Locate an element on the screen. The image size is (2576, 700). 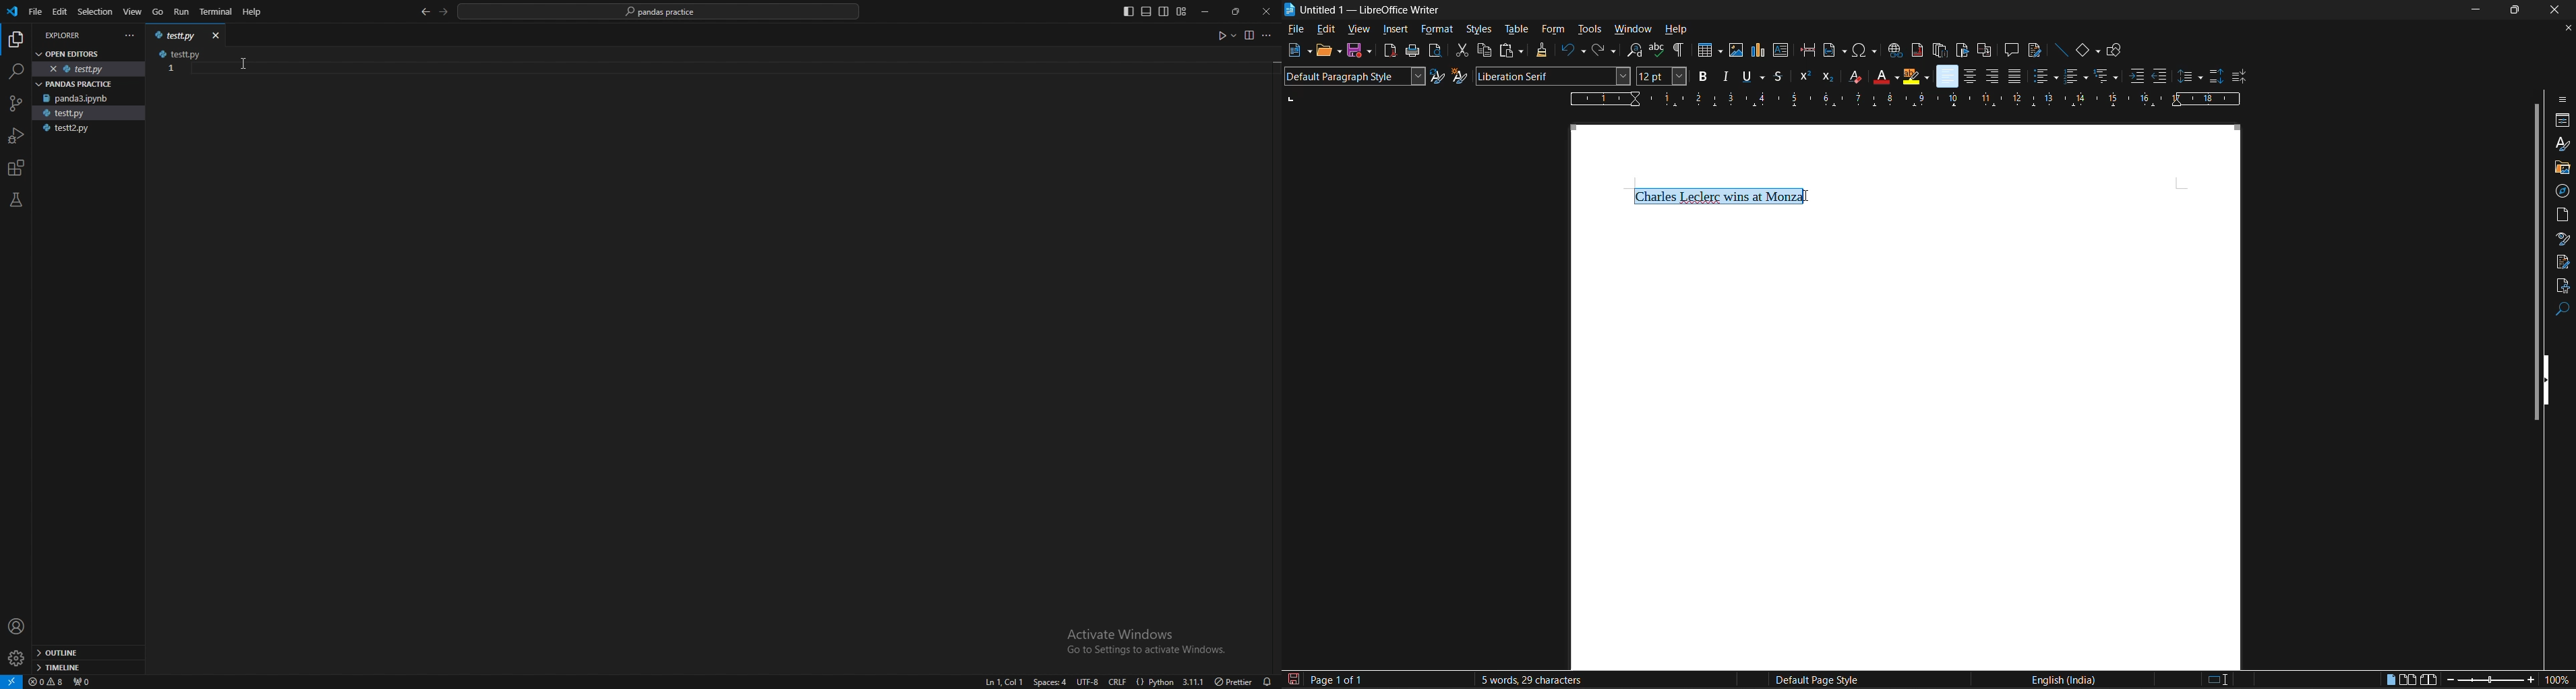
properties is located at coordinates (2563, 121).